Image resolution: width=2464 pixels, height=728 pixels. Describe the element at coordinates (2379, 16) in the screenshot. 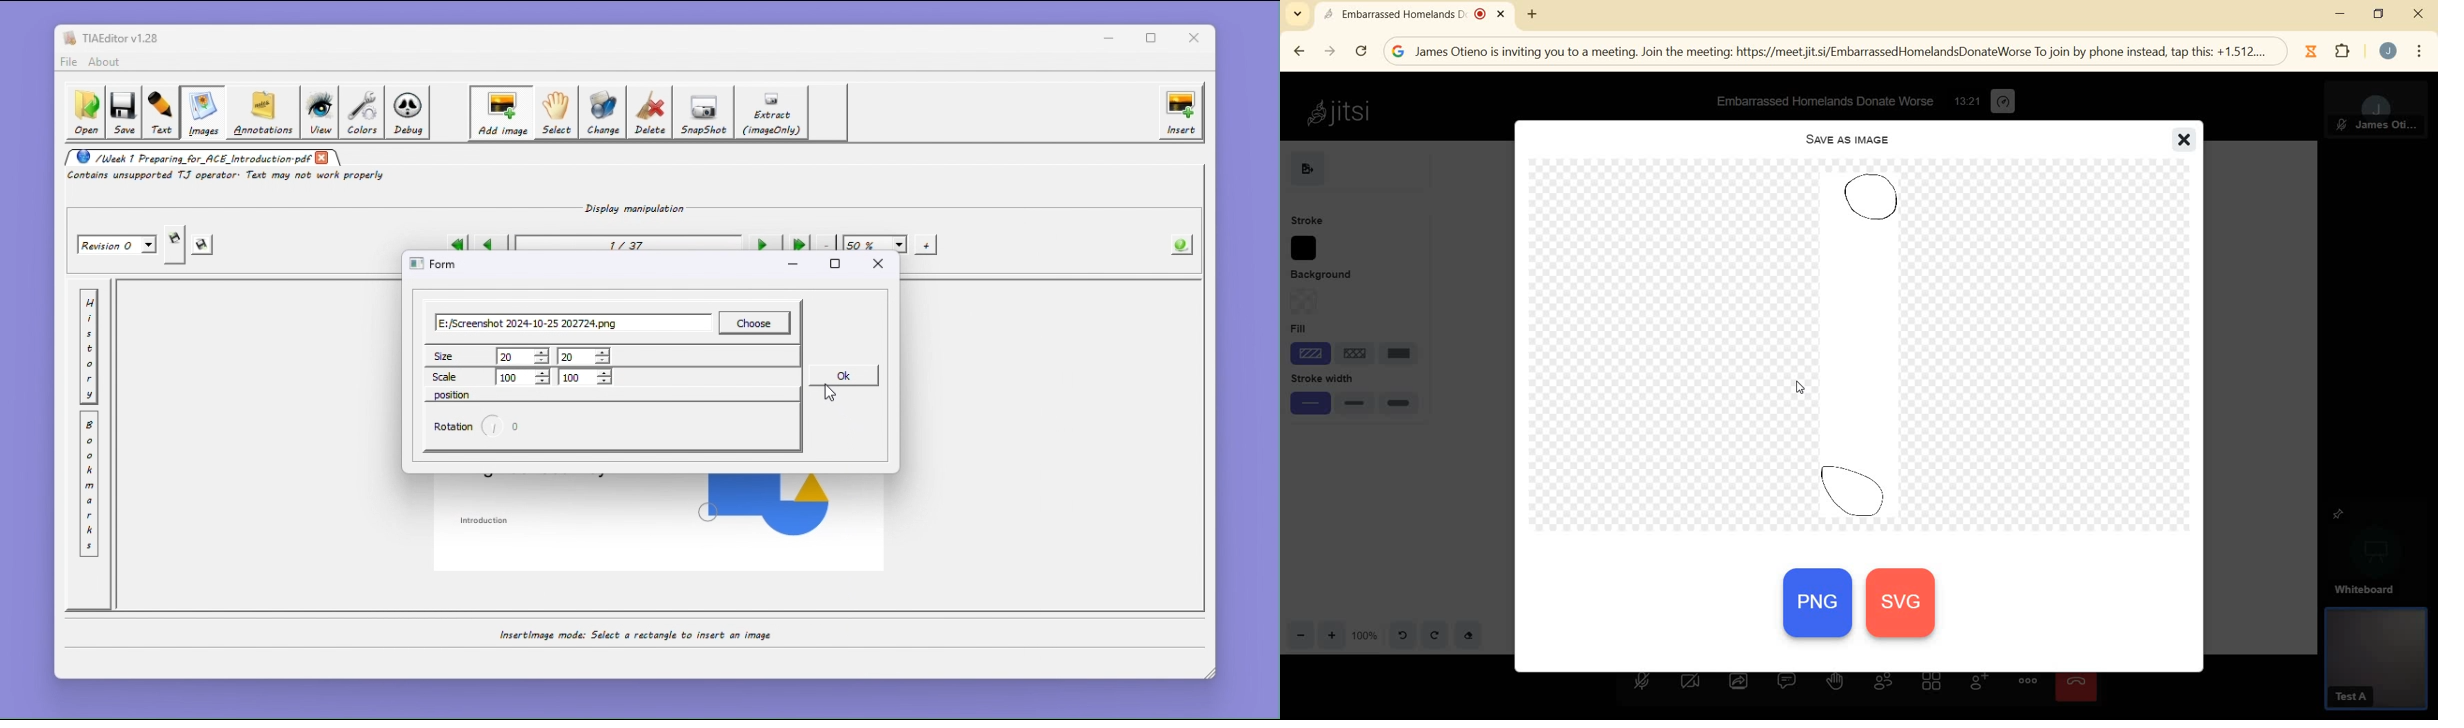

I see `restore down` at that location.